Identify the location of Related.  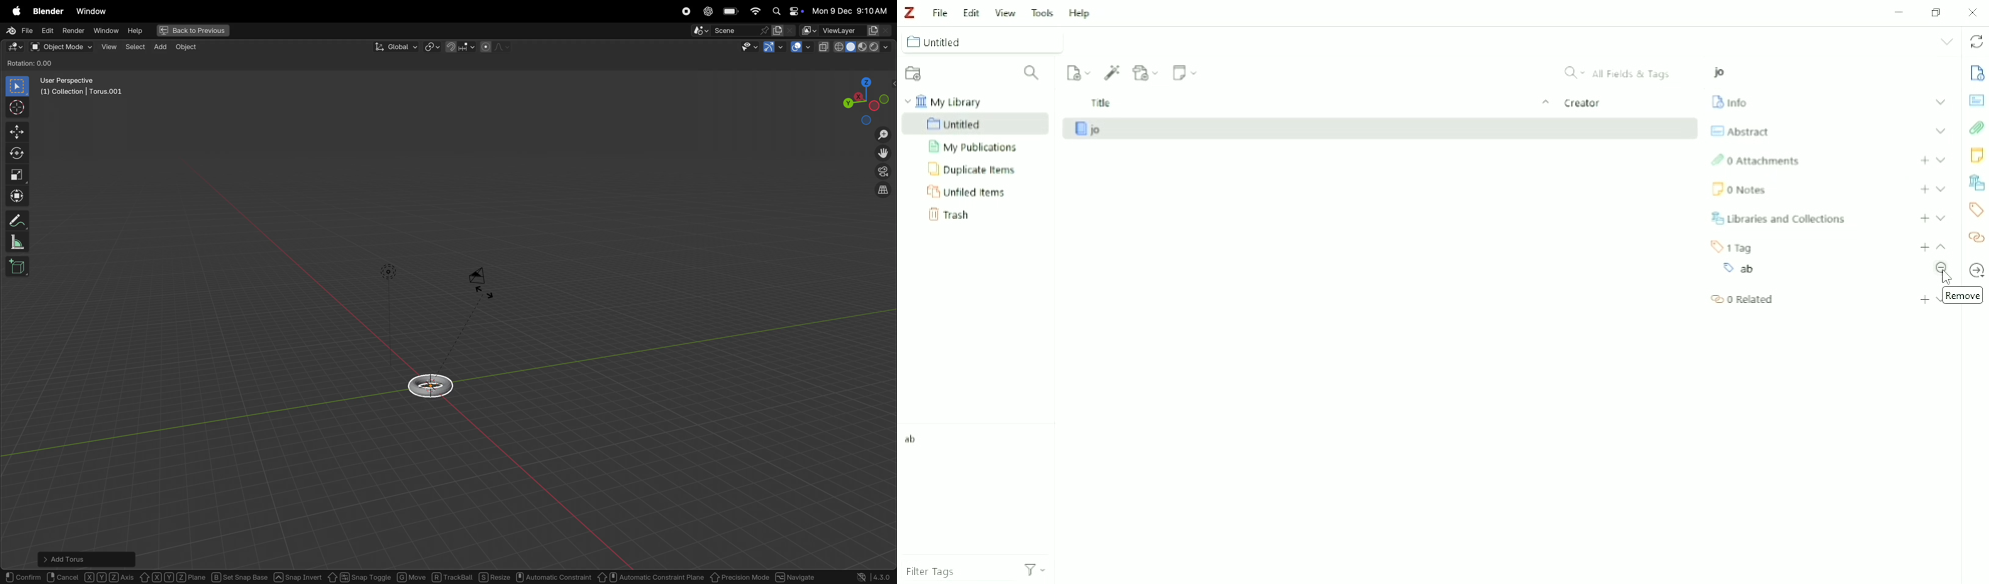
(1744, 300).